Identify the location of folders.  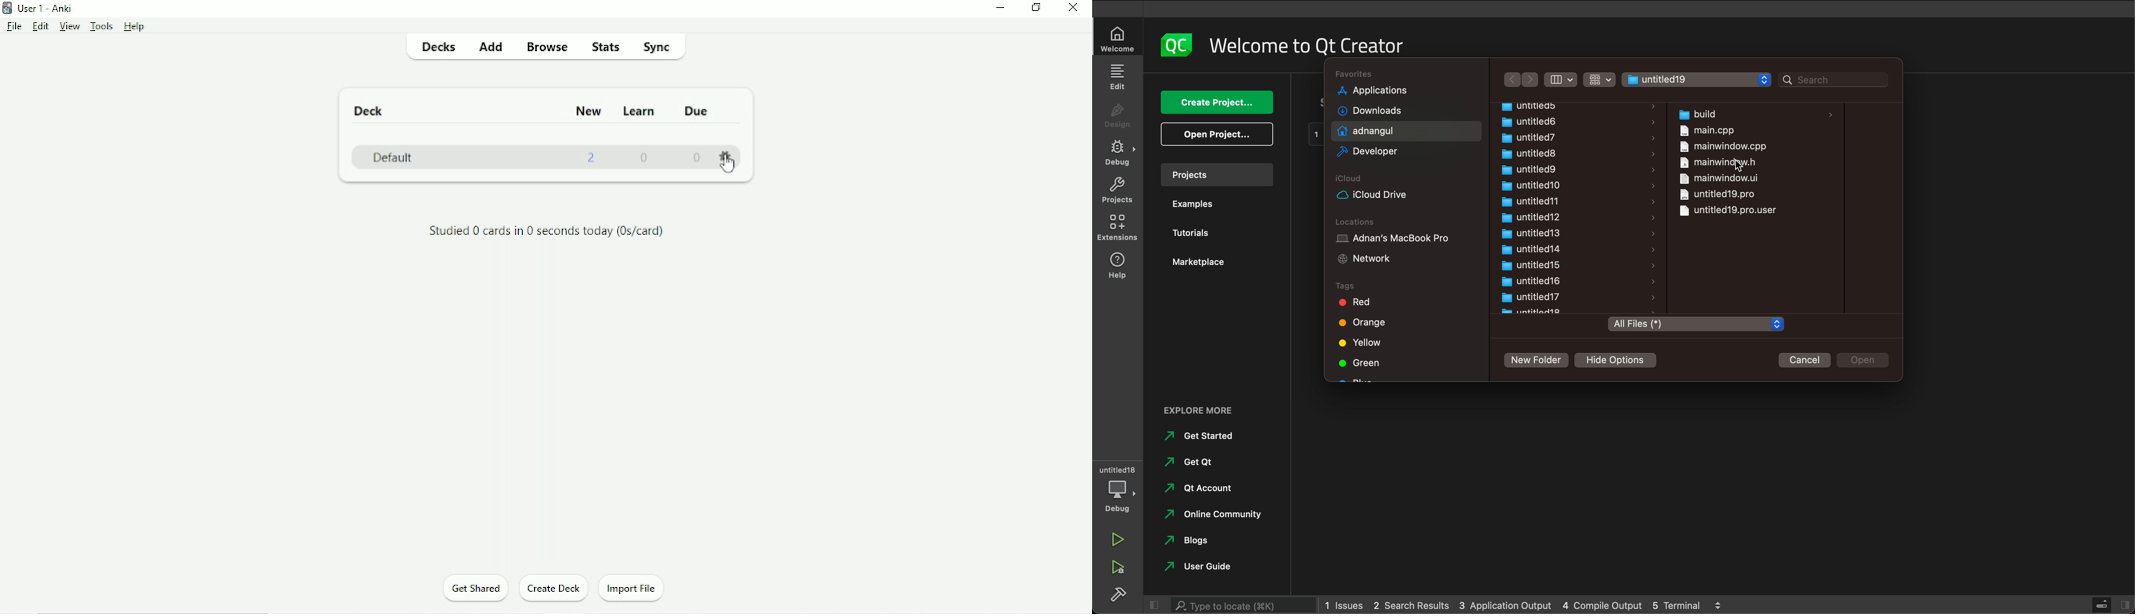
(1561, 106).